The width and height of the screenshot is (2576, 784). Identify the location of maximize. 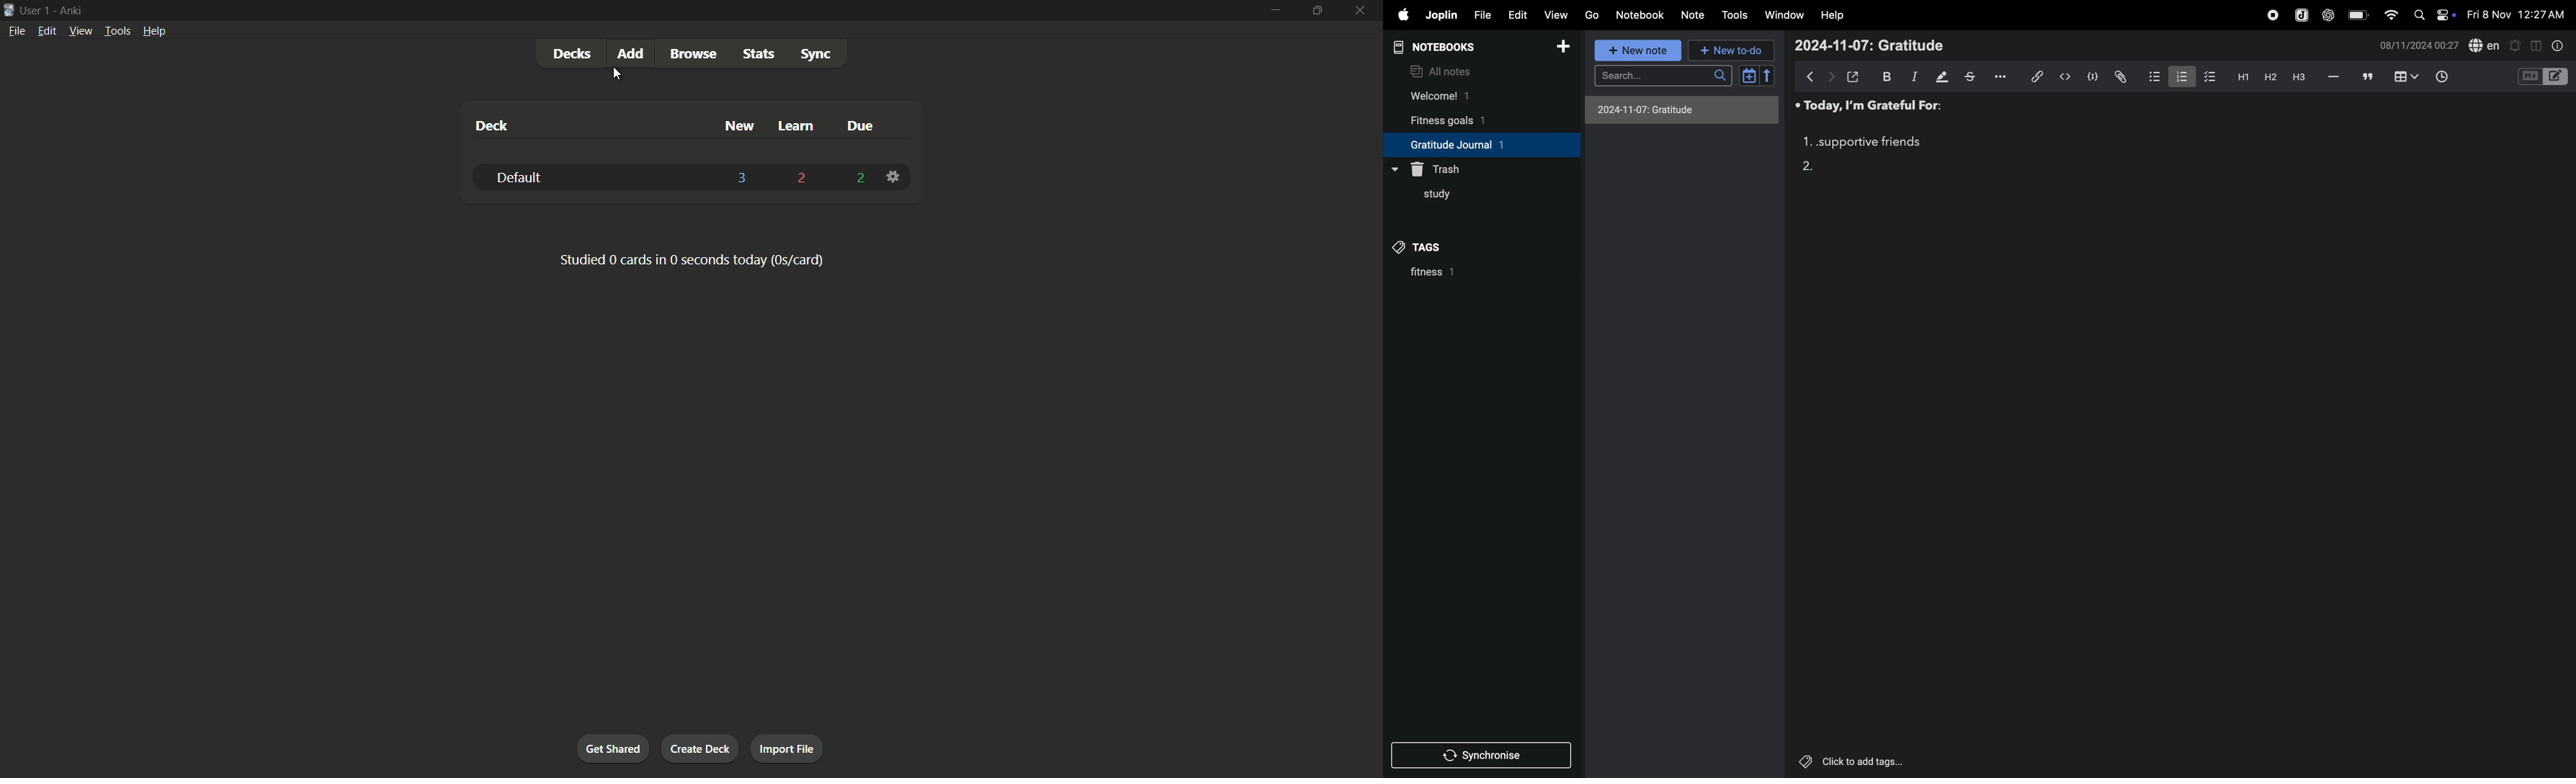
(1315, 10).